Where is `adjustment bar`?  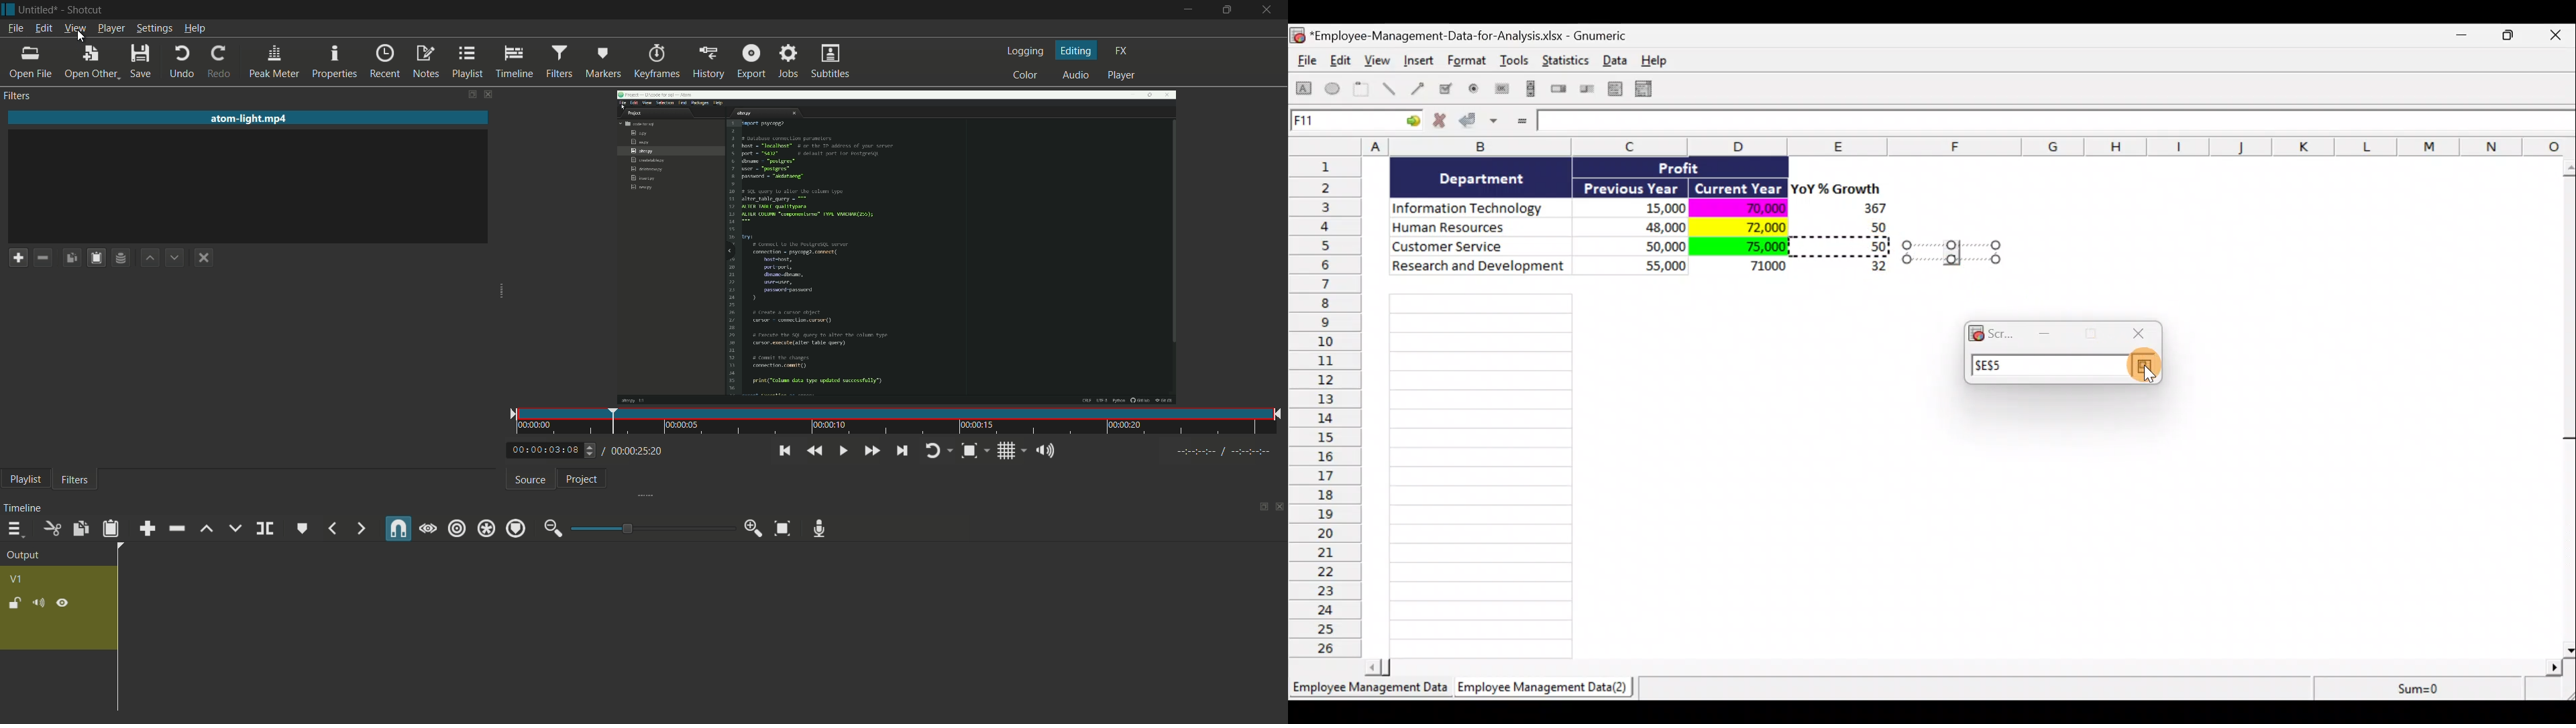
adjustment bar is located at coordinates (653, 528).